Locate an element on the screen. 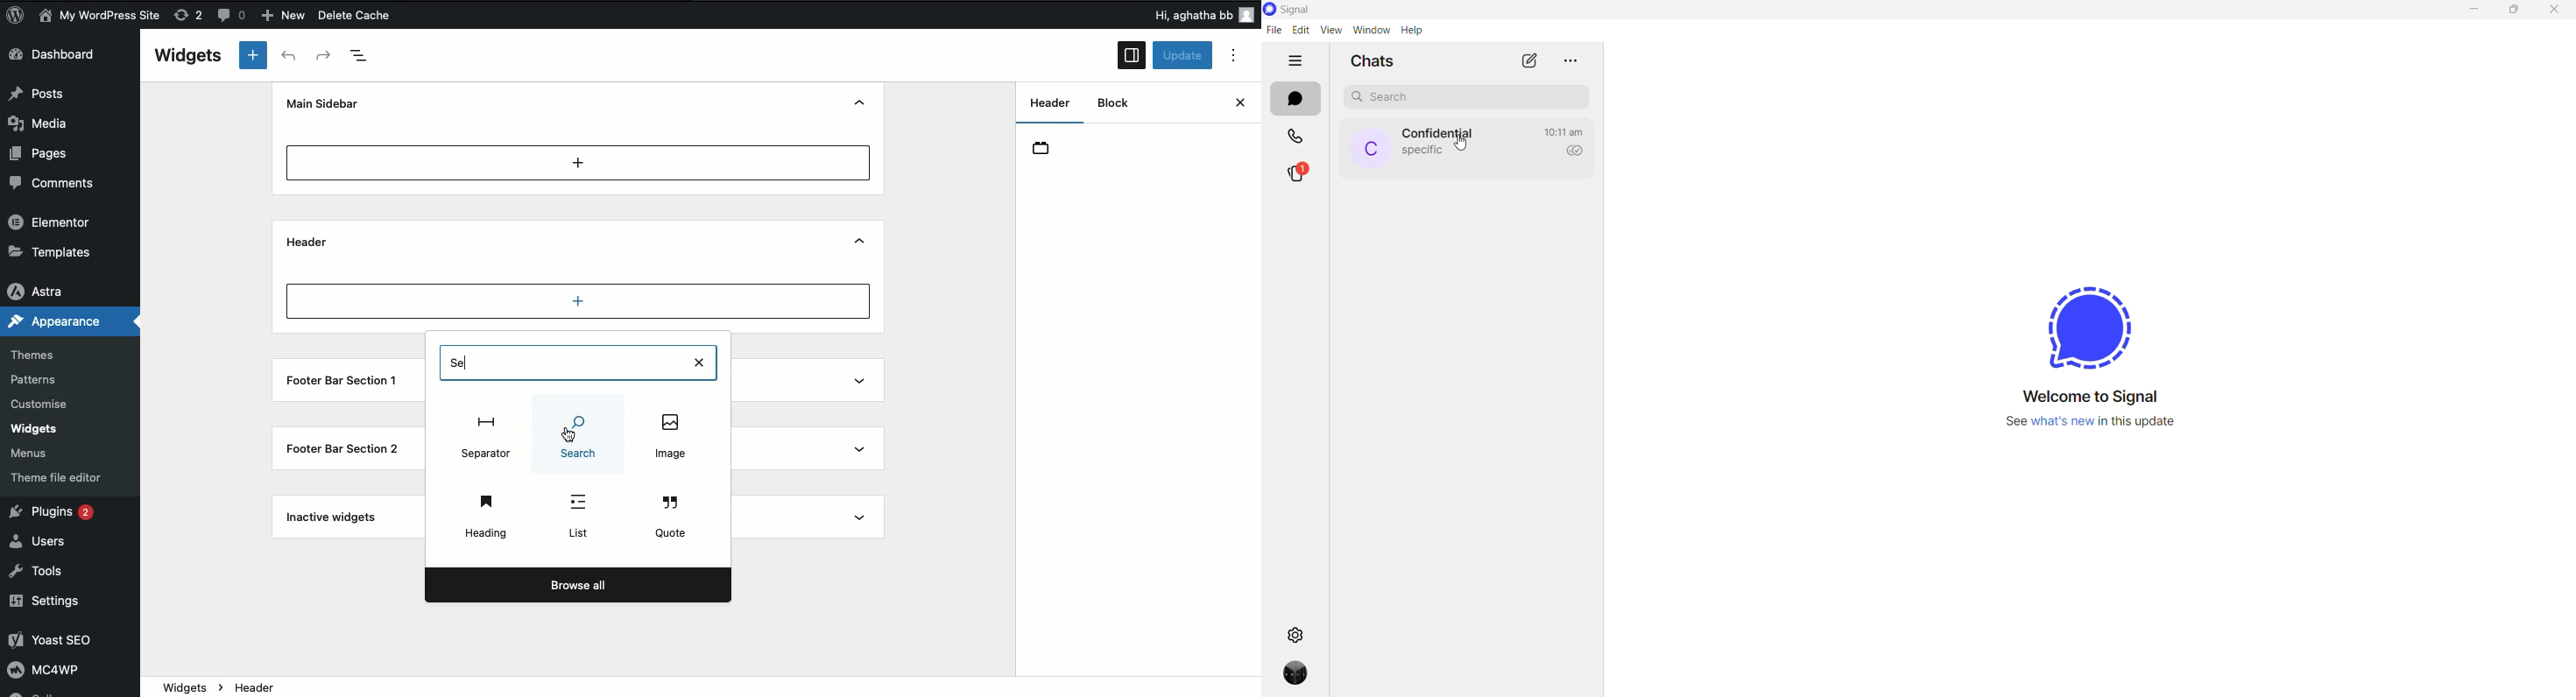 This screenshot has width=2576, height=700. edit is located at coordinates (1300, 30).